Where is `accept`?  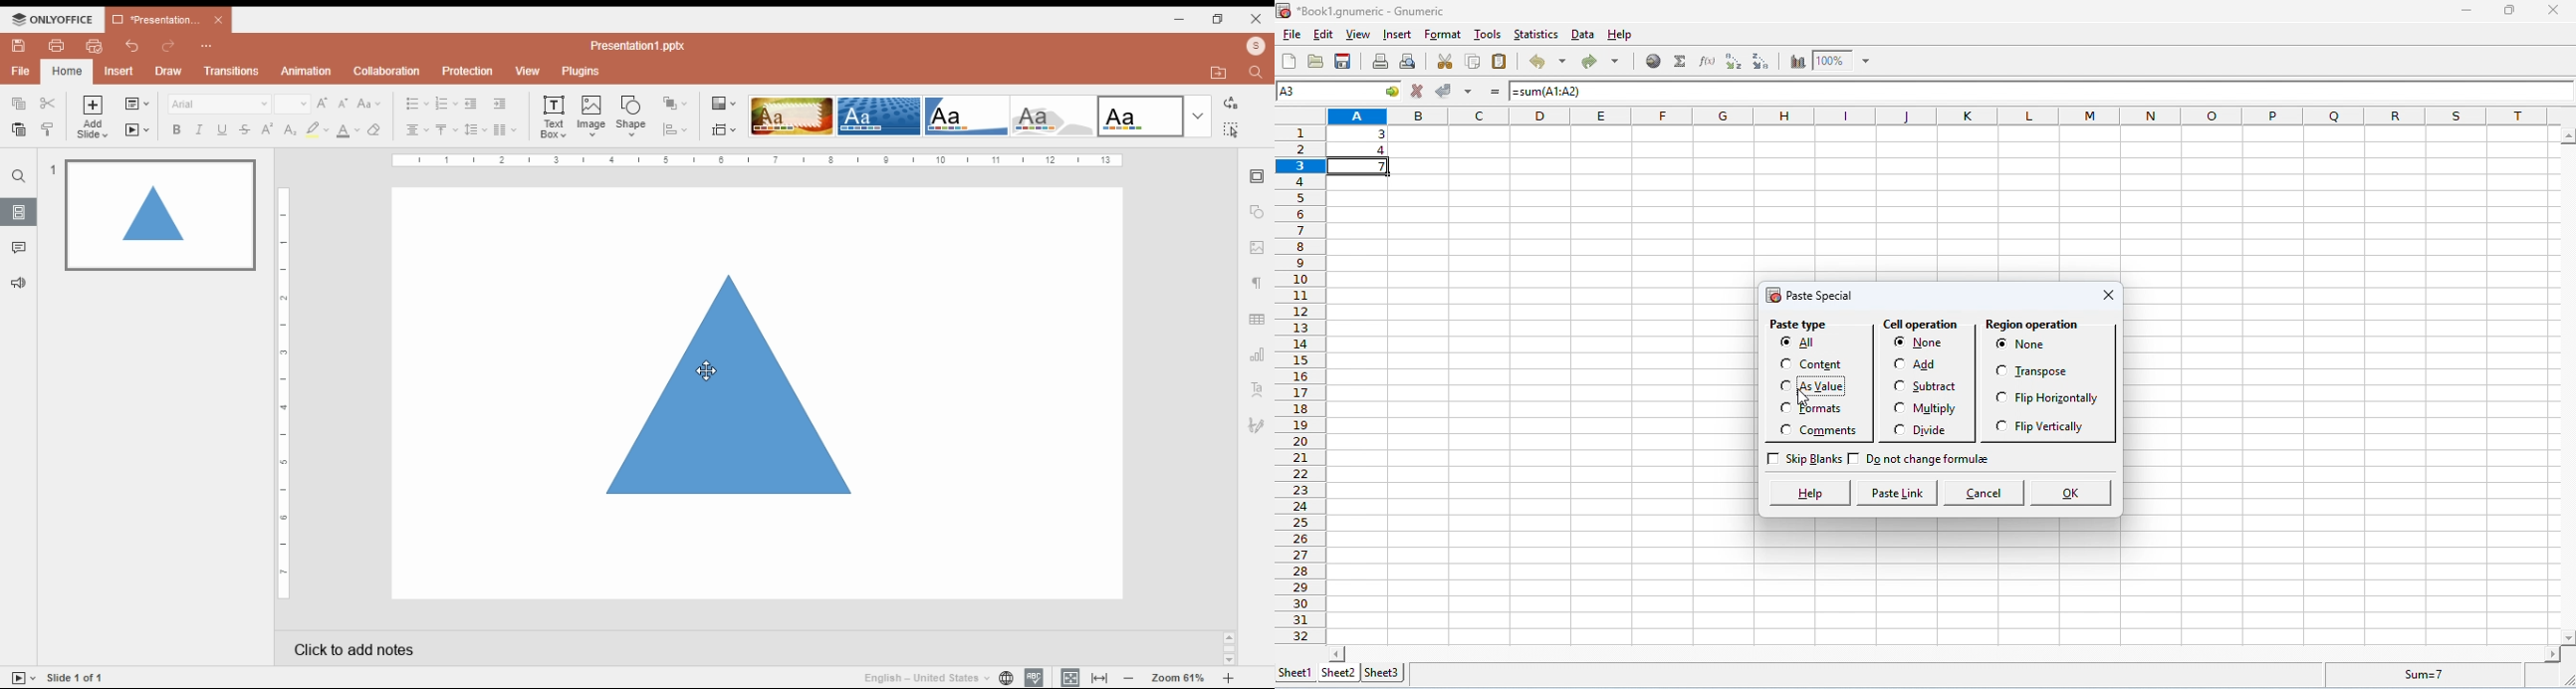 accept is located at coordinates (1443, 91).